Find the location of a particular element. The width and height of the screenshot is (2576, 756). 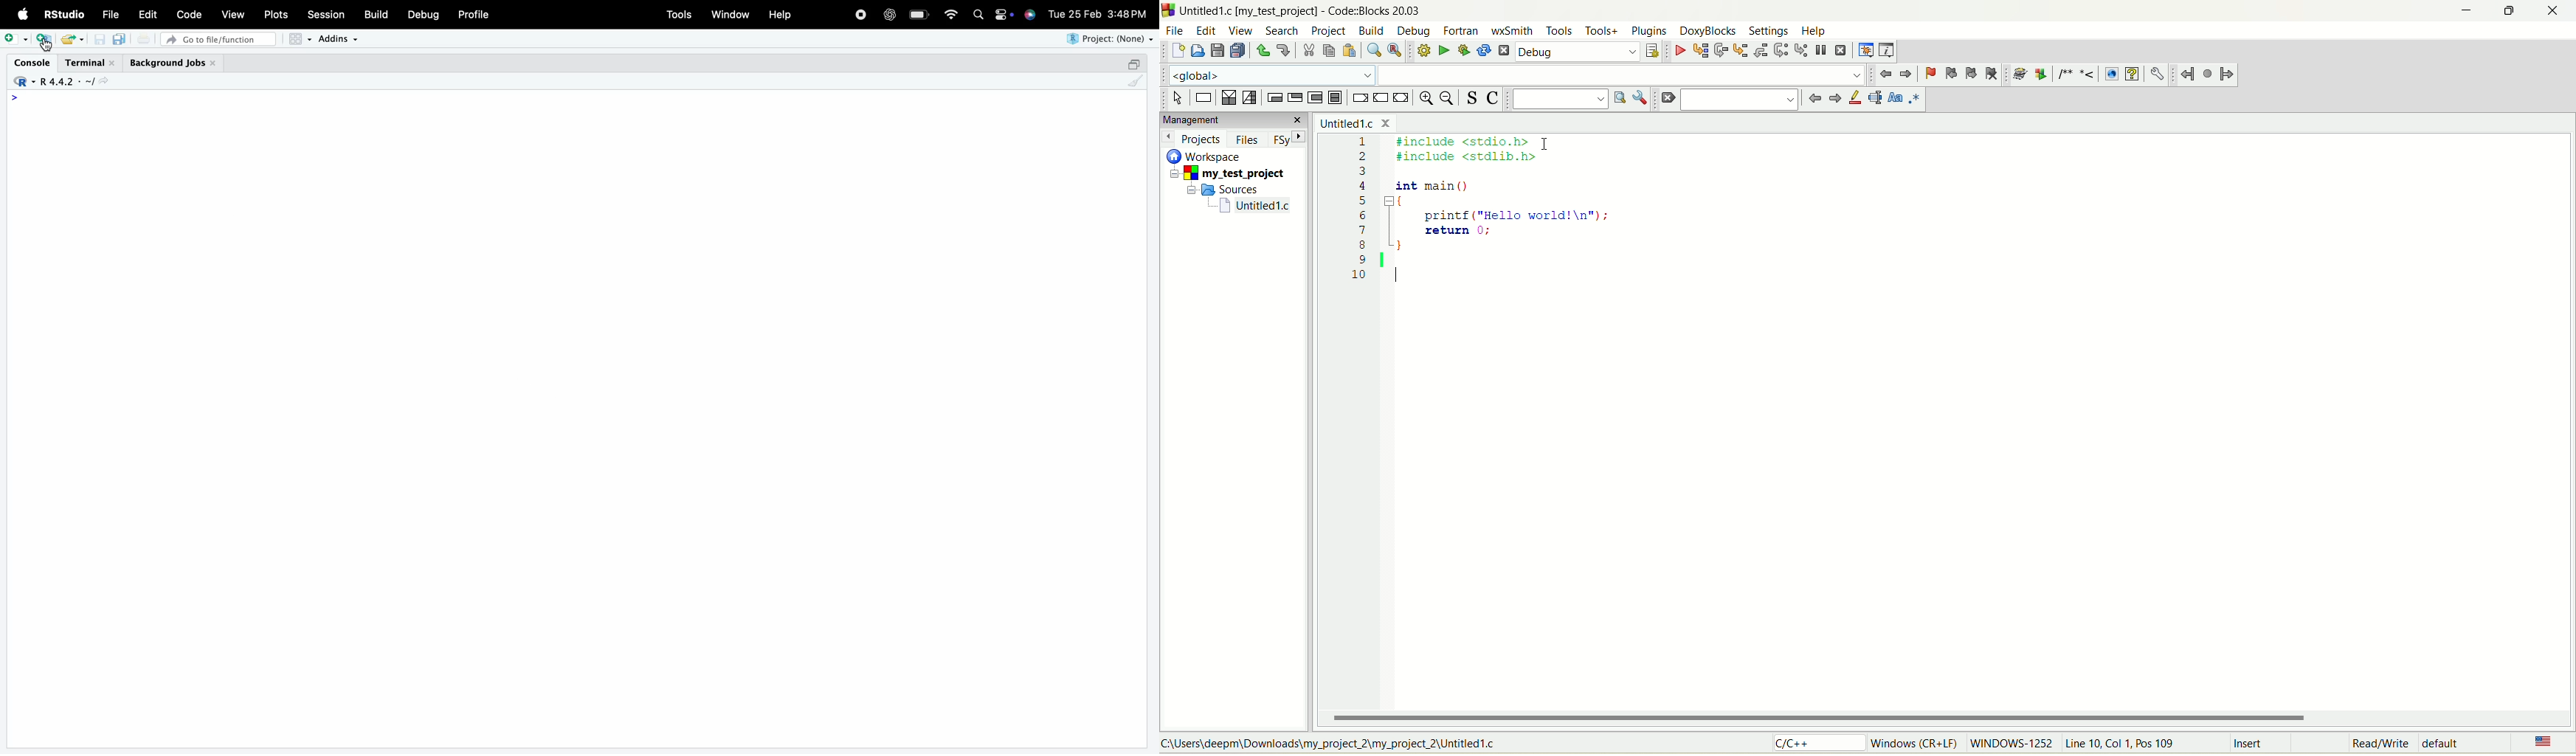

next instruction is located at coordinates (1781, 51).